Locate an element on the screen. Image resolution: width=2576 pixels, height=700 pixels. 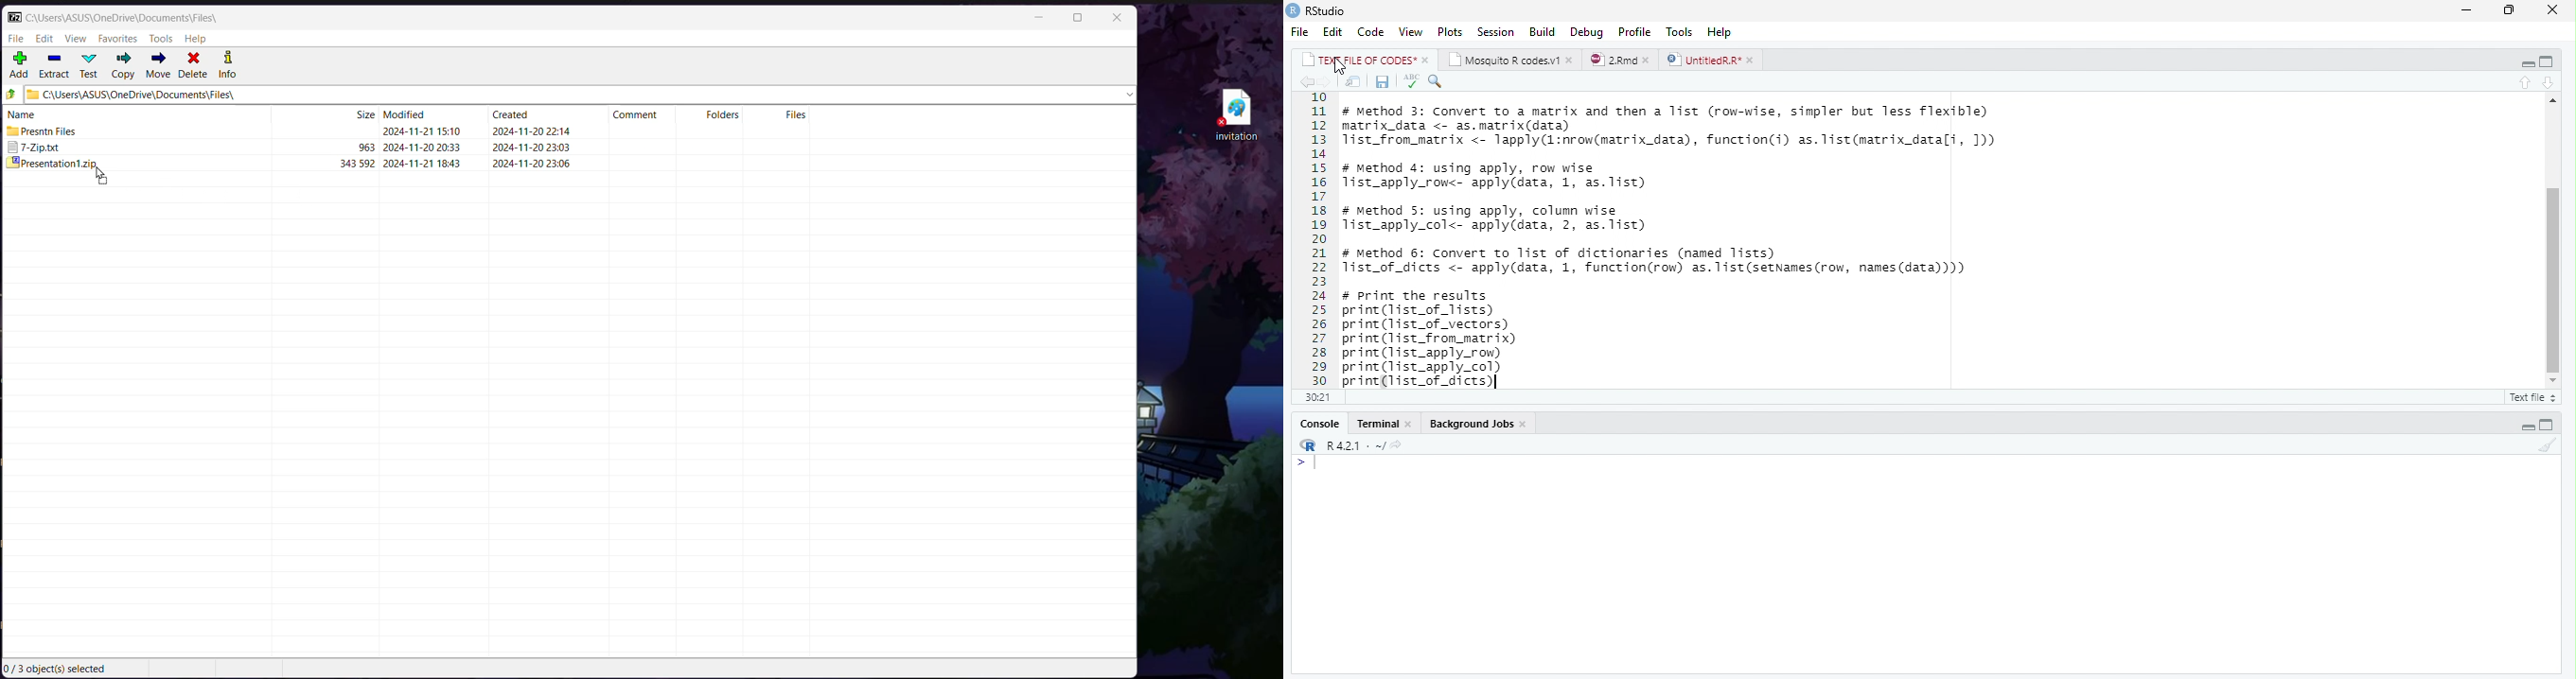
Full Height is located at coordinates (2551, 424).